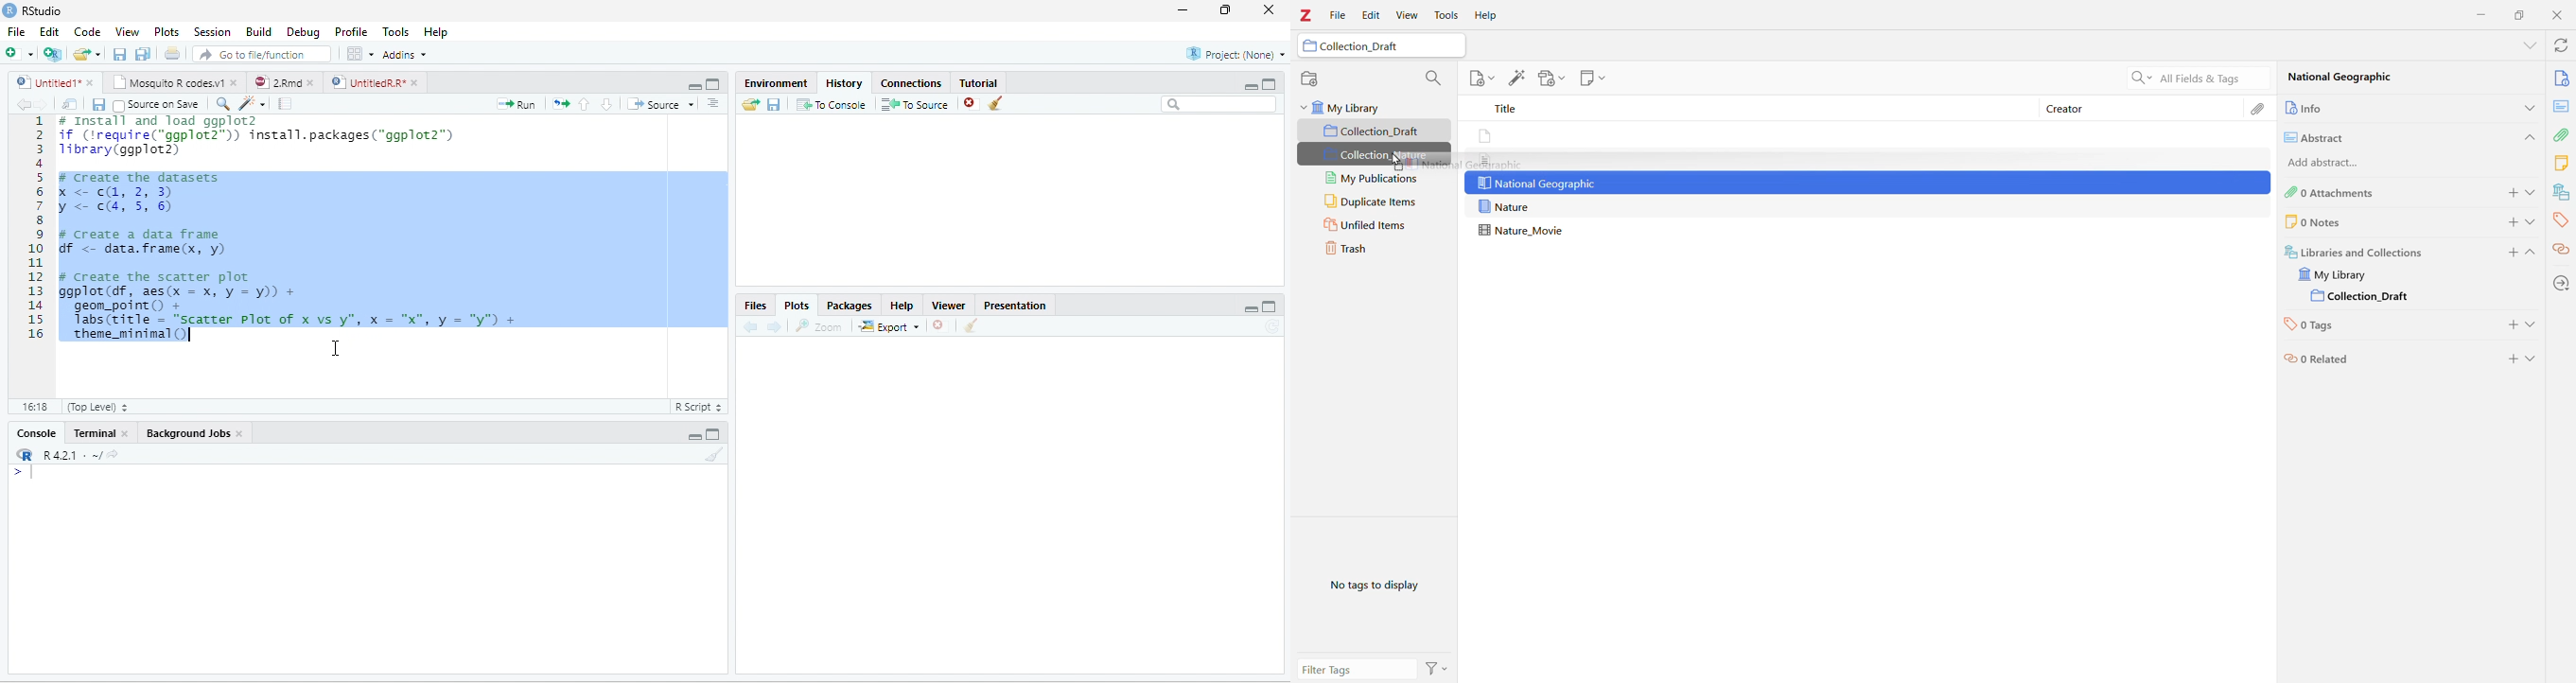  What do you see at coordinates (715, 454) in the screenshot?
I see `Clear console` at bounding box center [715, 454].